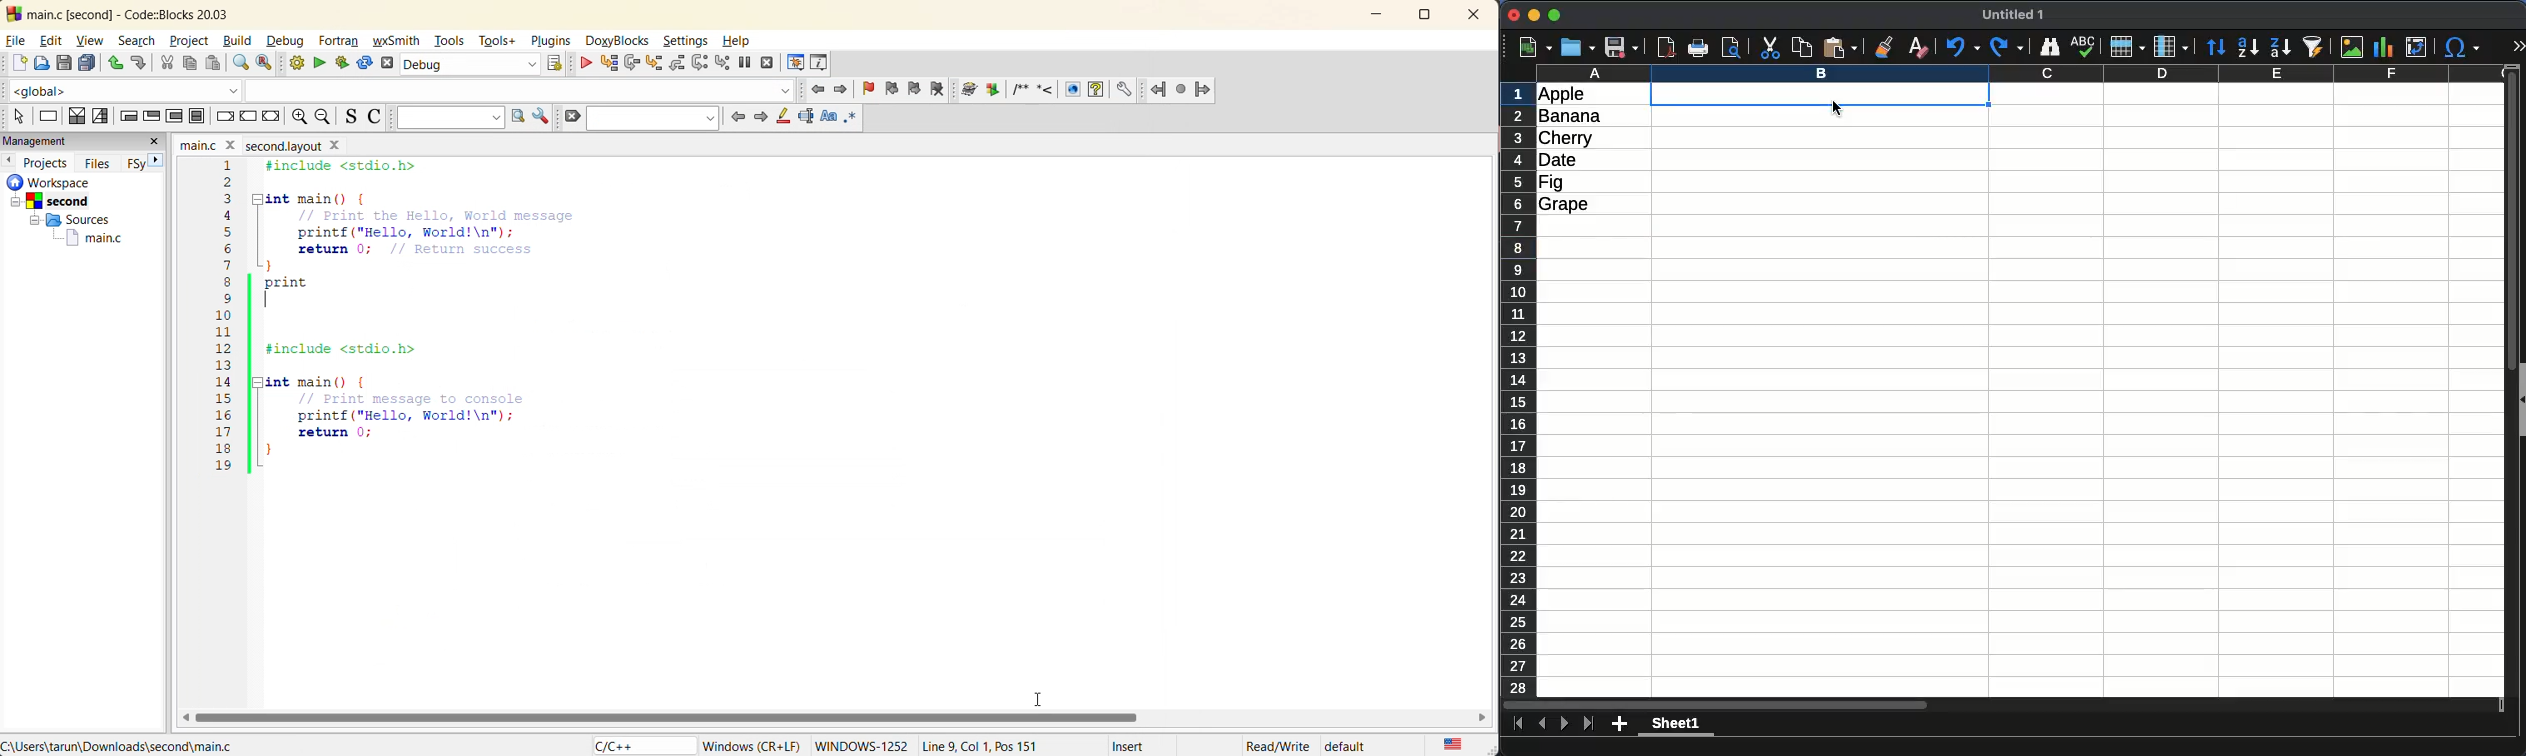  Describe the element at coordinates (64, 63) in the screenshot. I see `save` at that location.